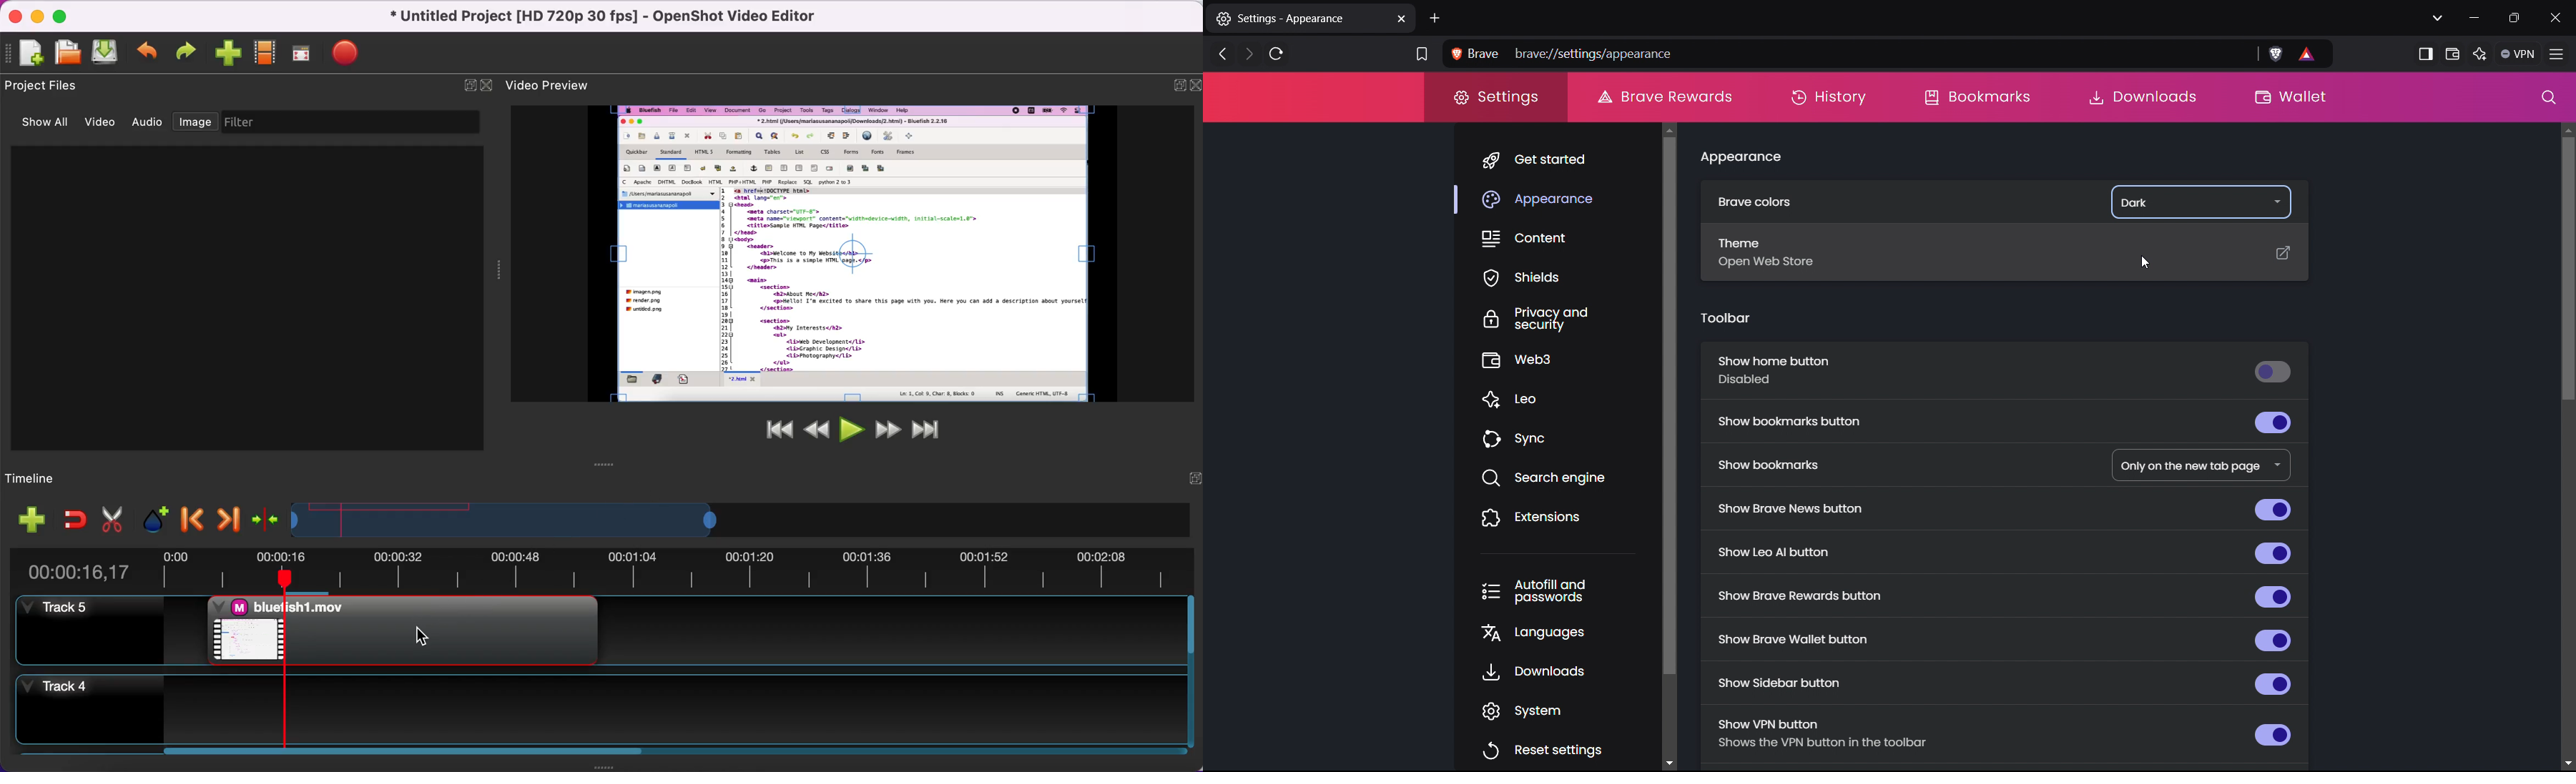  What do you see at coordinates (151, 516) in the screenshot?
I see `add marker` at bounding box center [151, 516].